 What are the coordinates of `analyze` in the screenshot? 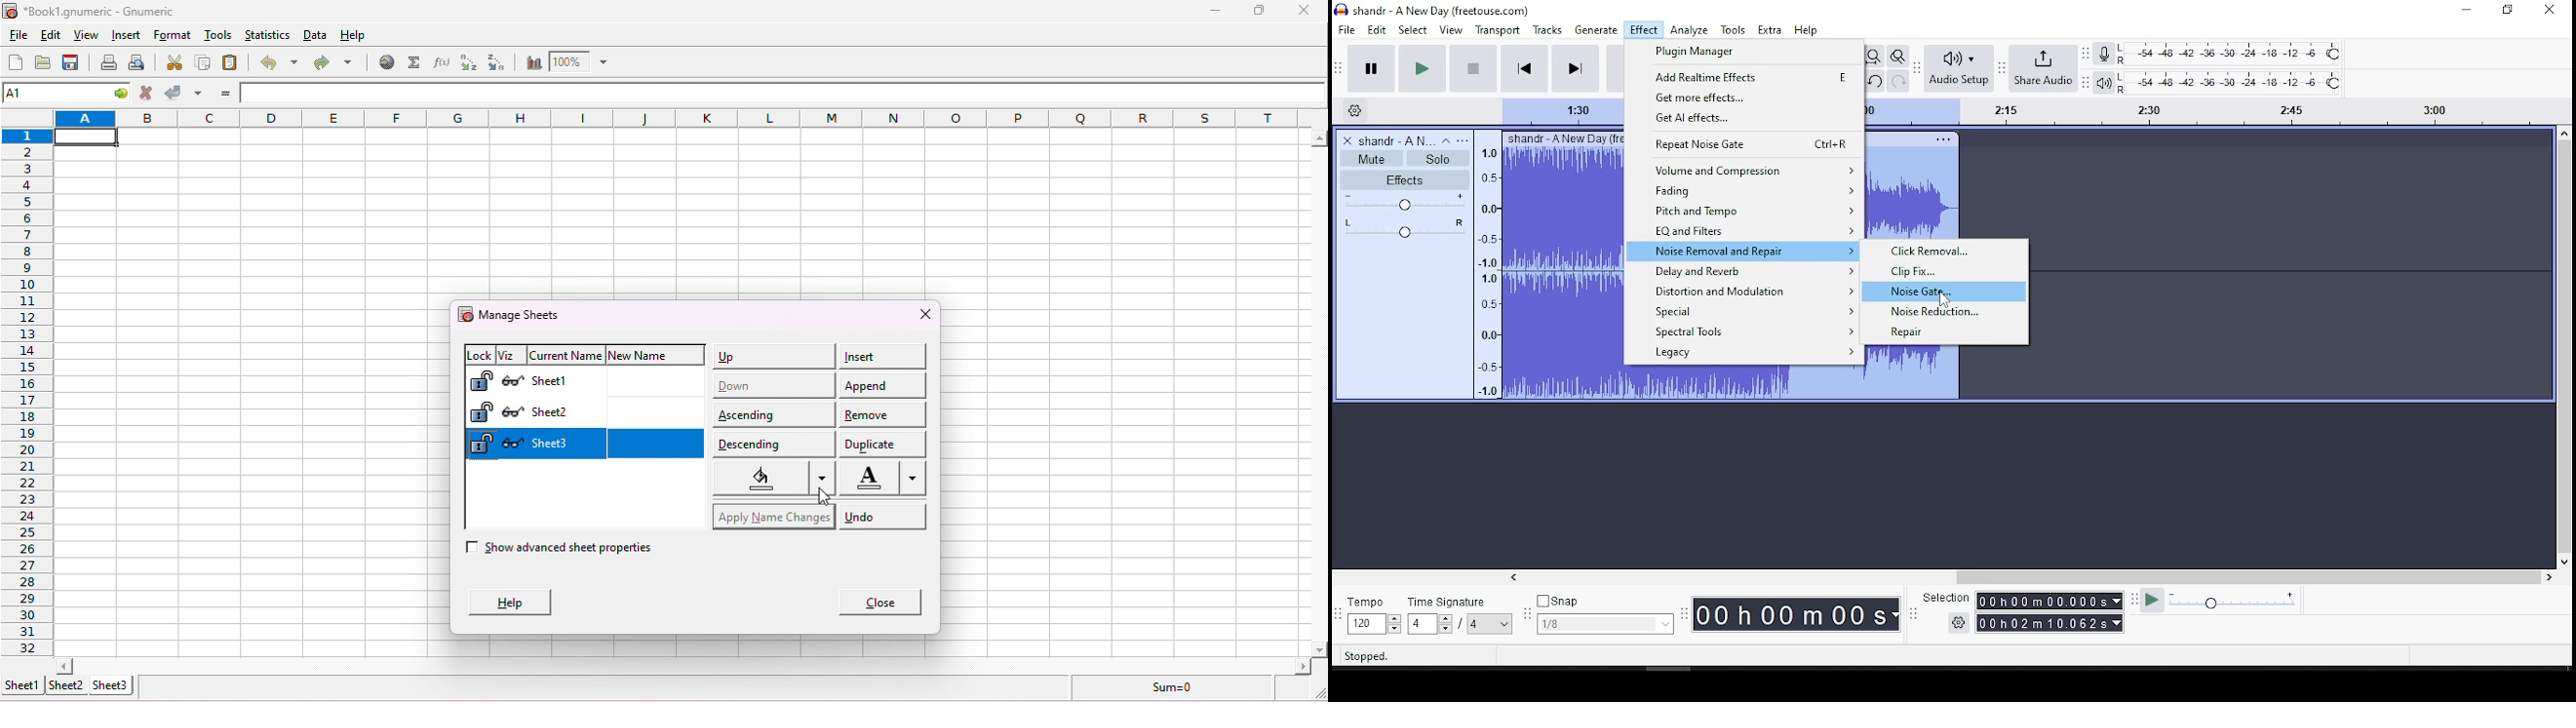 It's located at (1690, 29).